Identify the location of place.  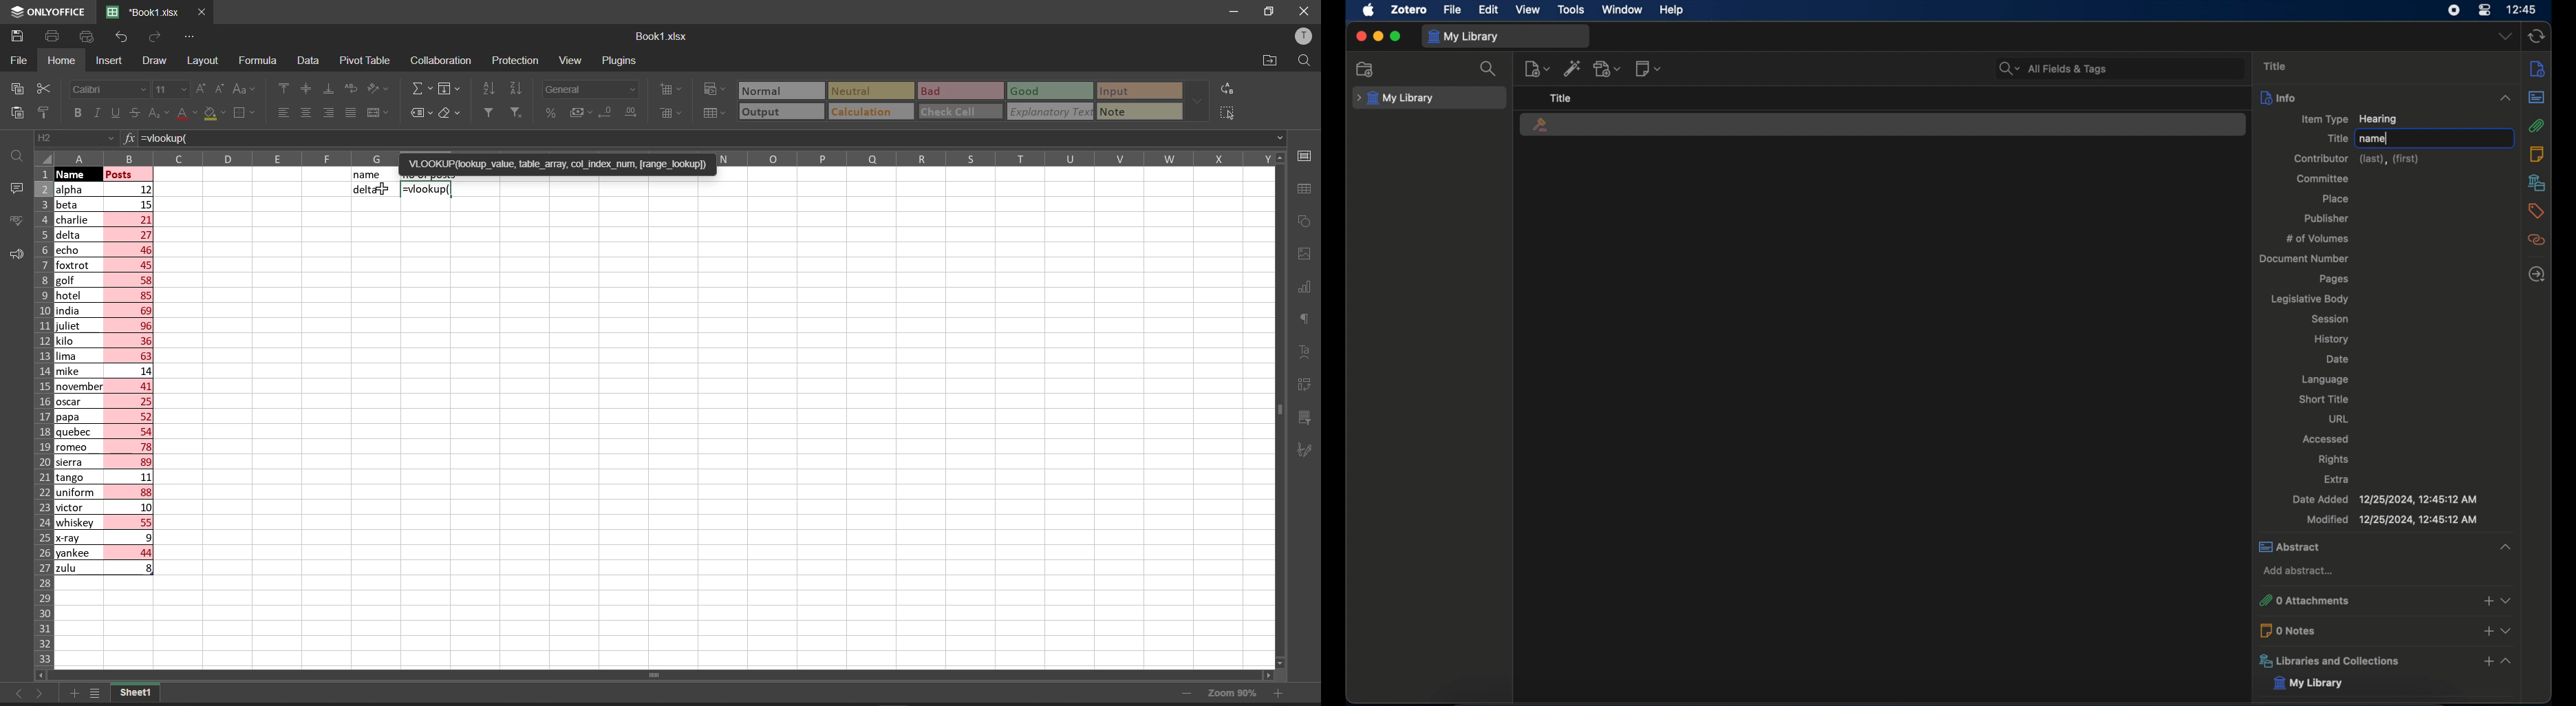
(2334, 199).